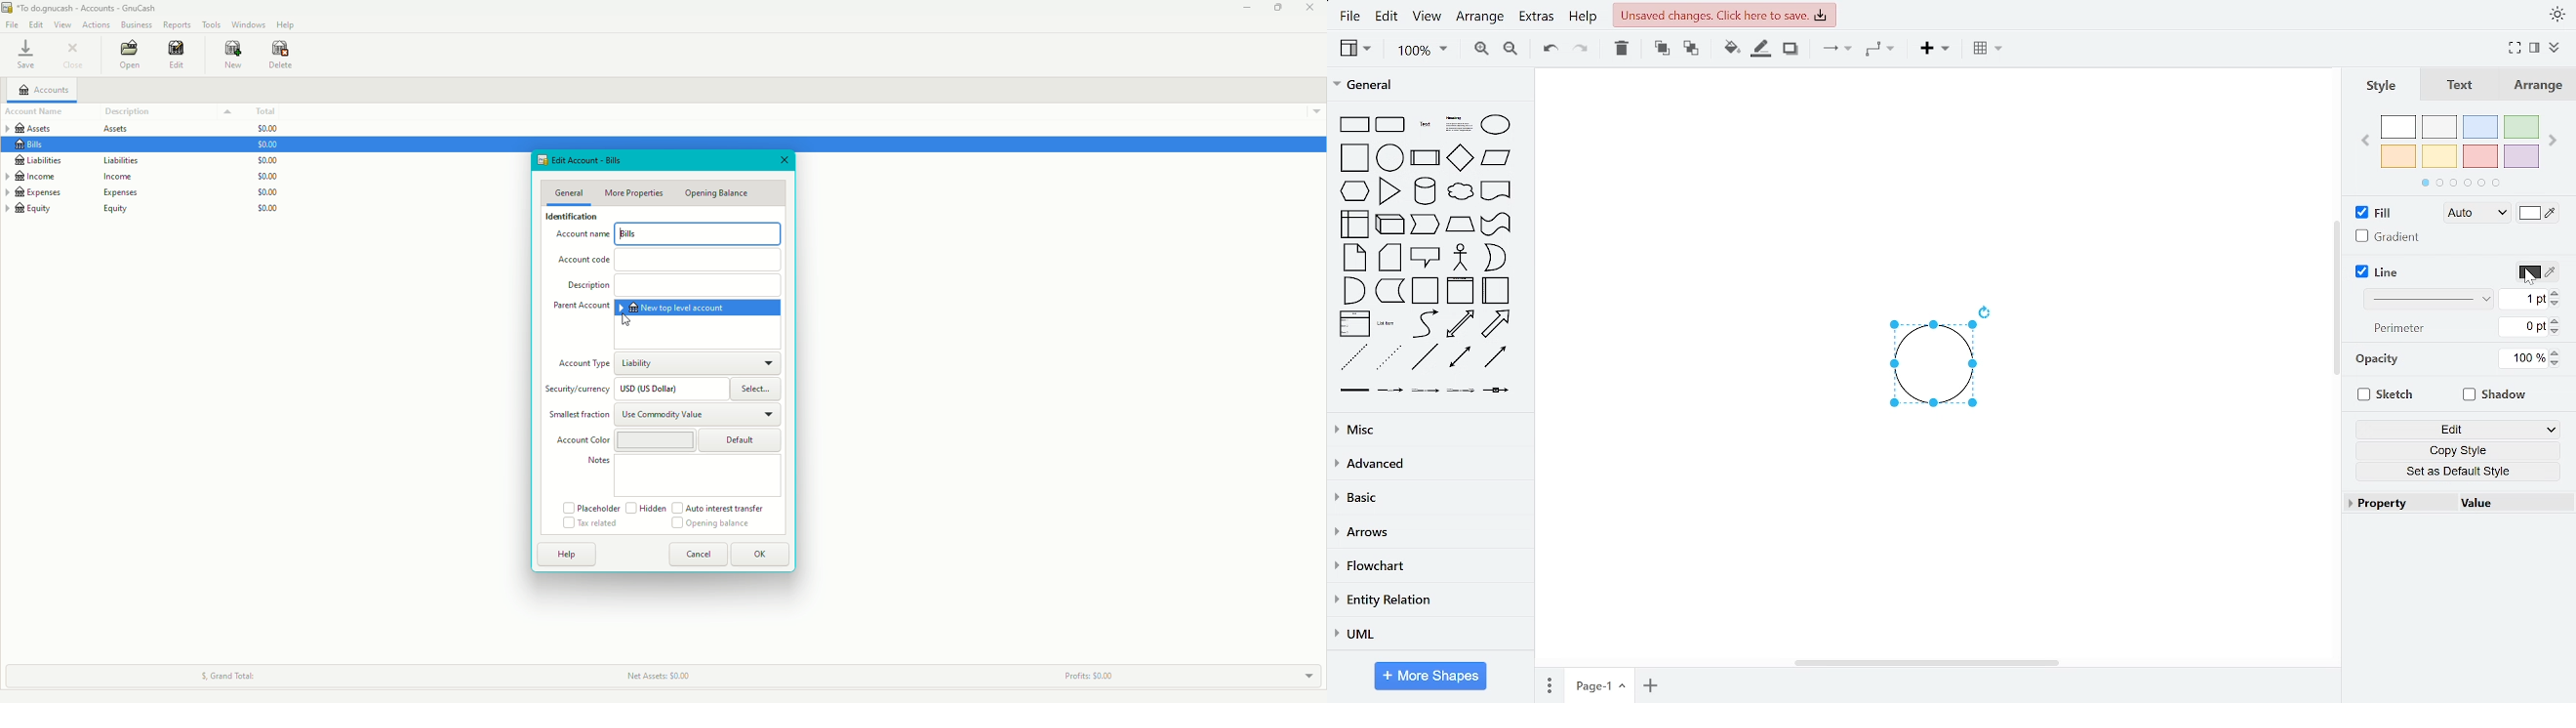 The image size is (2576, 728). What do you see at coordinates (2553, 142) in the screenshot?
I see `next` at bounding box center [2553, 142].